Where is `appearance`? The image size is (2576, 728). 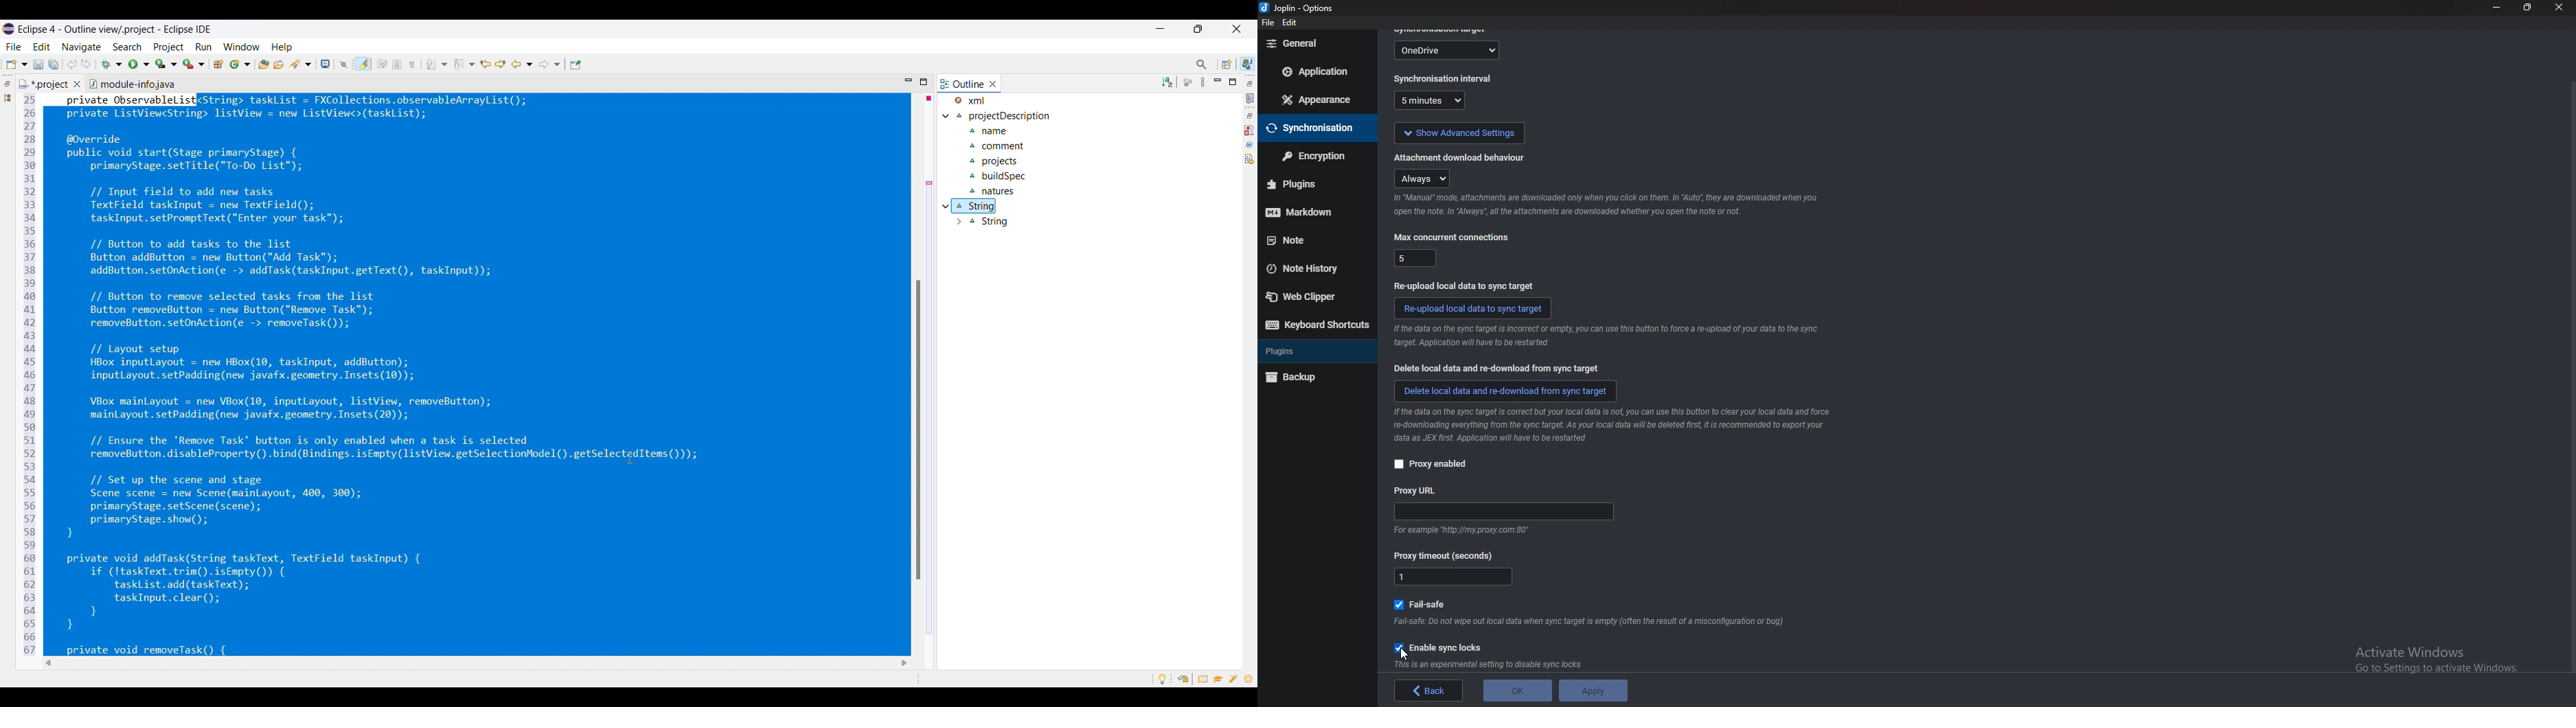
appearance is located at coordinates (1319, 98).